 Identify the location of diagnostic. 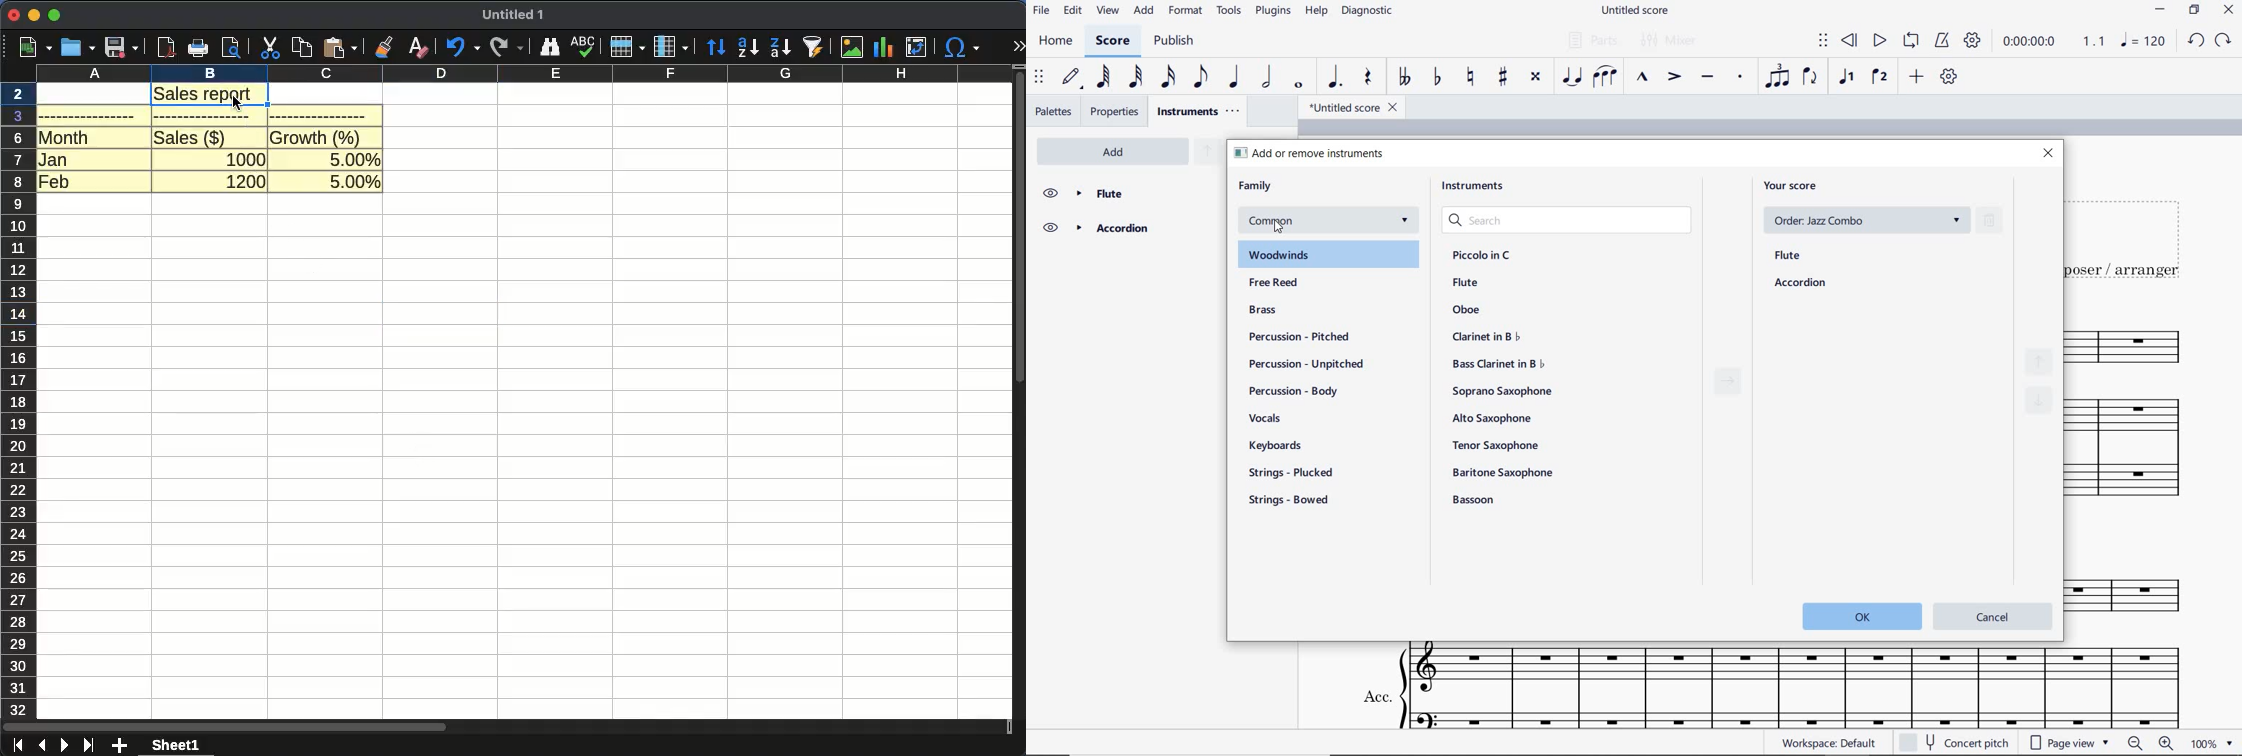
(1367, 12).